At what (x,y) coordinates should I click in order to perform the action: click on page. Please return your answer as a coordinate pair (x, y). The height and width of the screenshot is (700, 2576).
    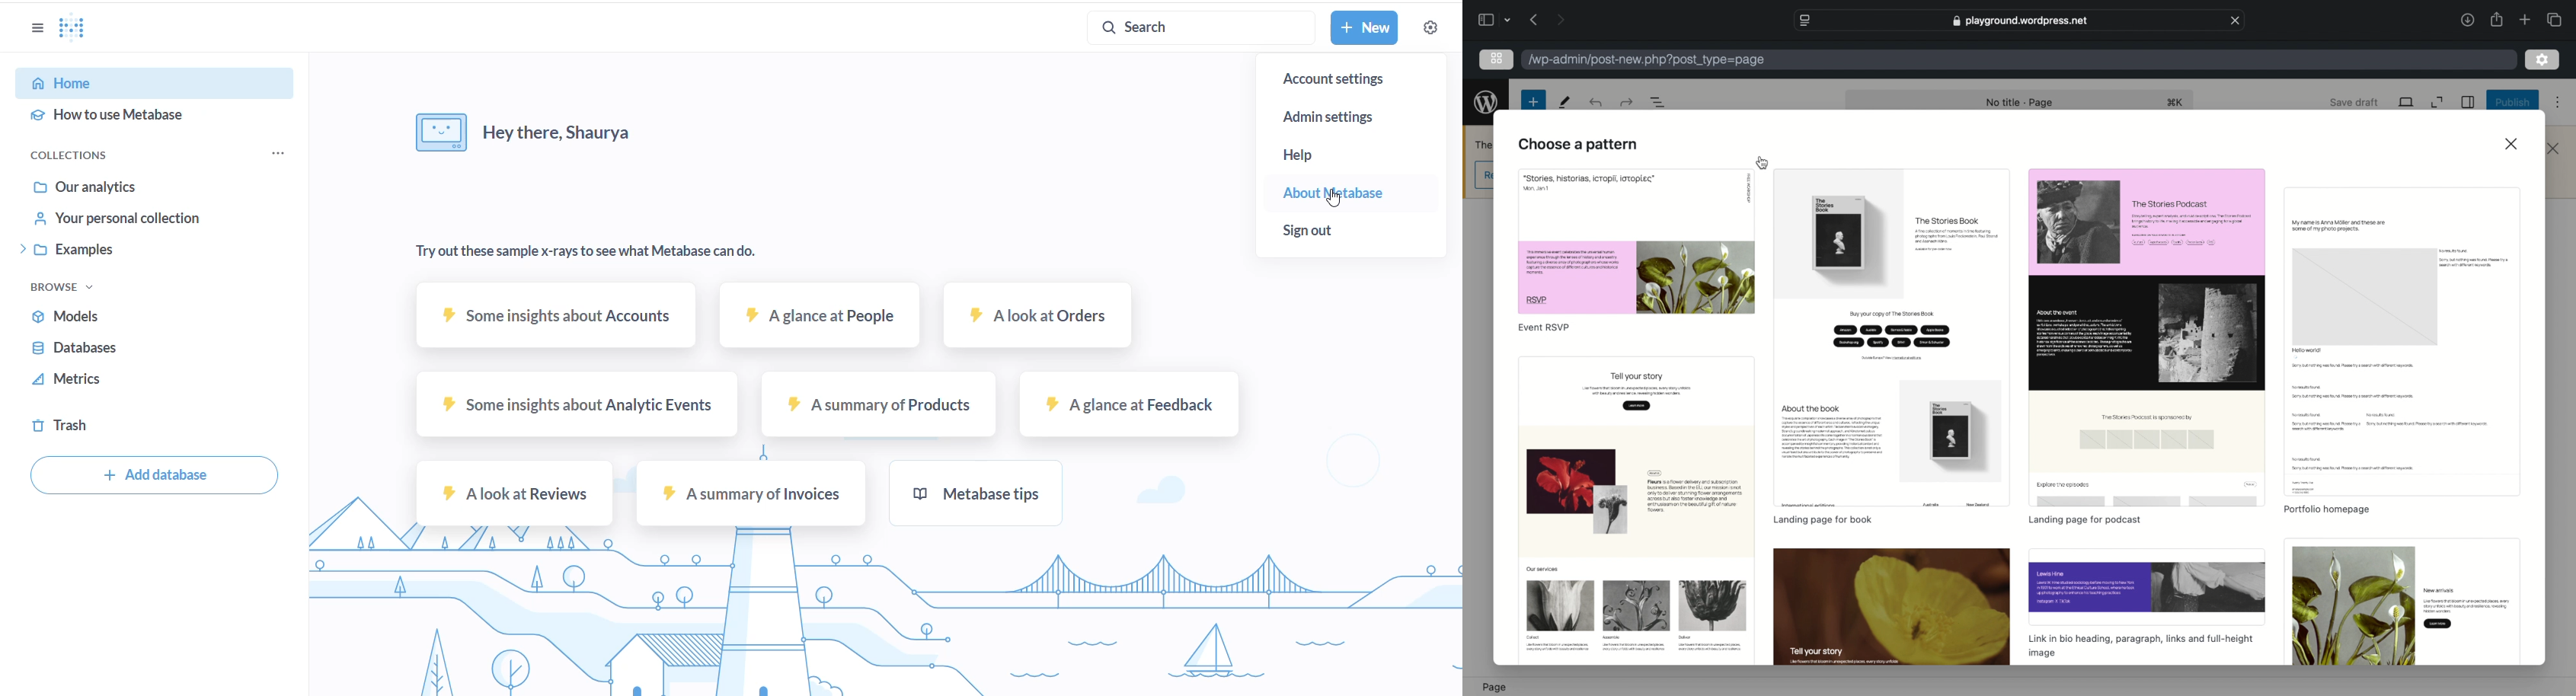
    Looking at the image, I should click on (1497, 688).